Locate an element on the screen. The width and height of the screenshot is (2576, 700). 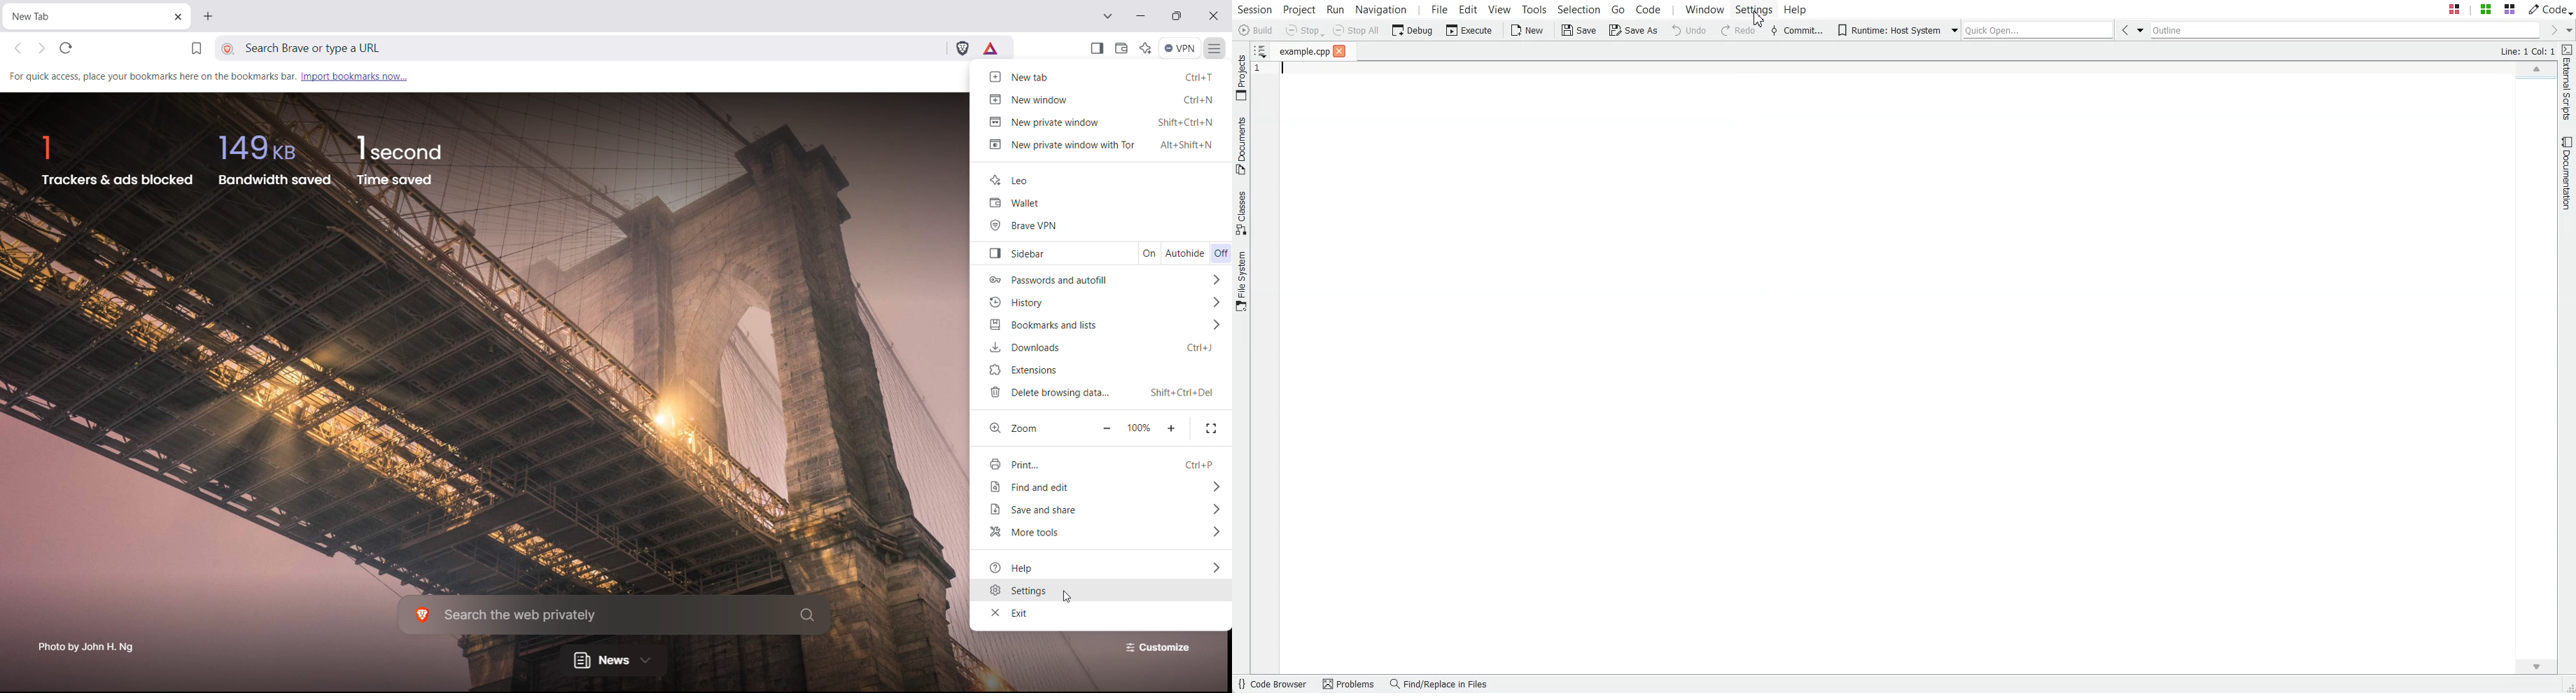
Photo by John H. Ng is located at coordinates (85, 644).